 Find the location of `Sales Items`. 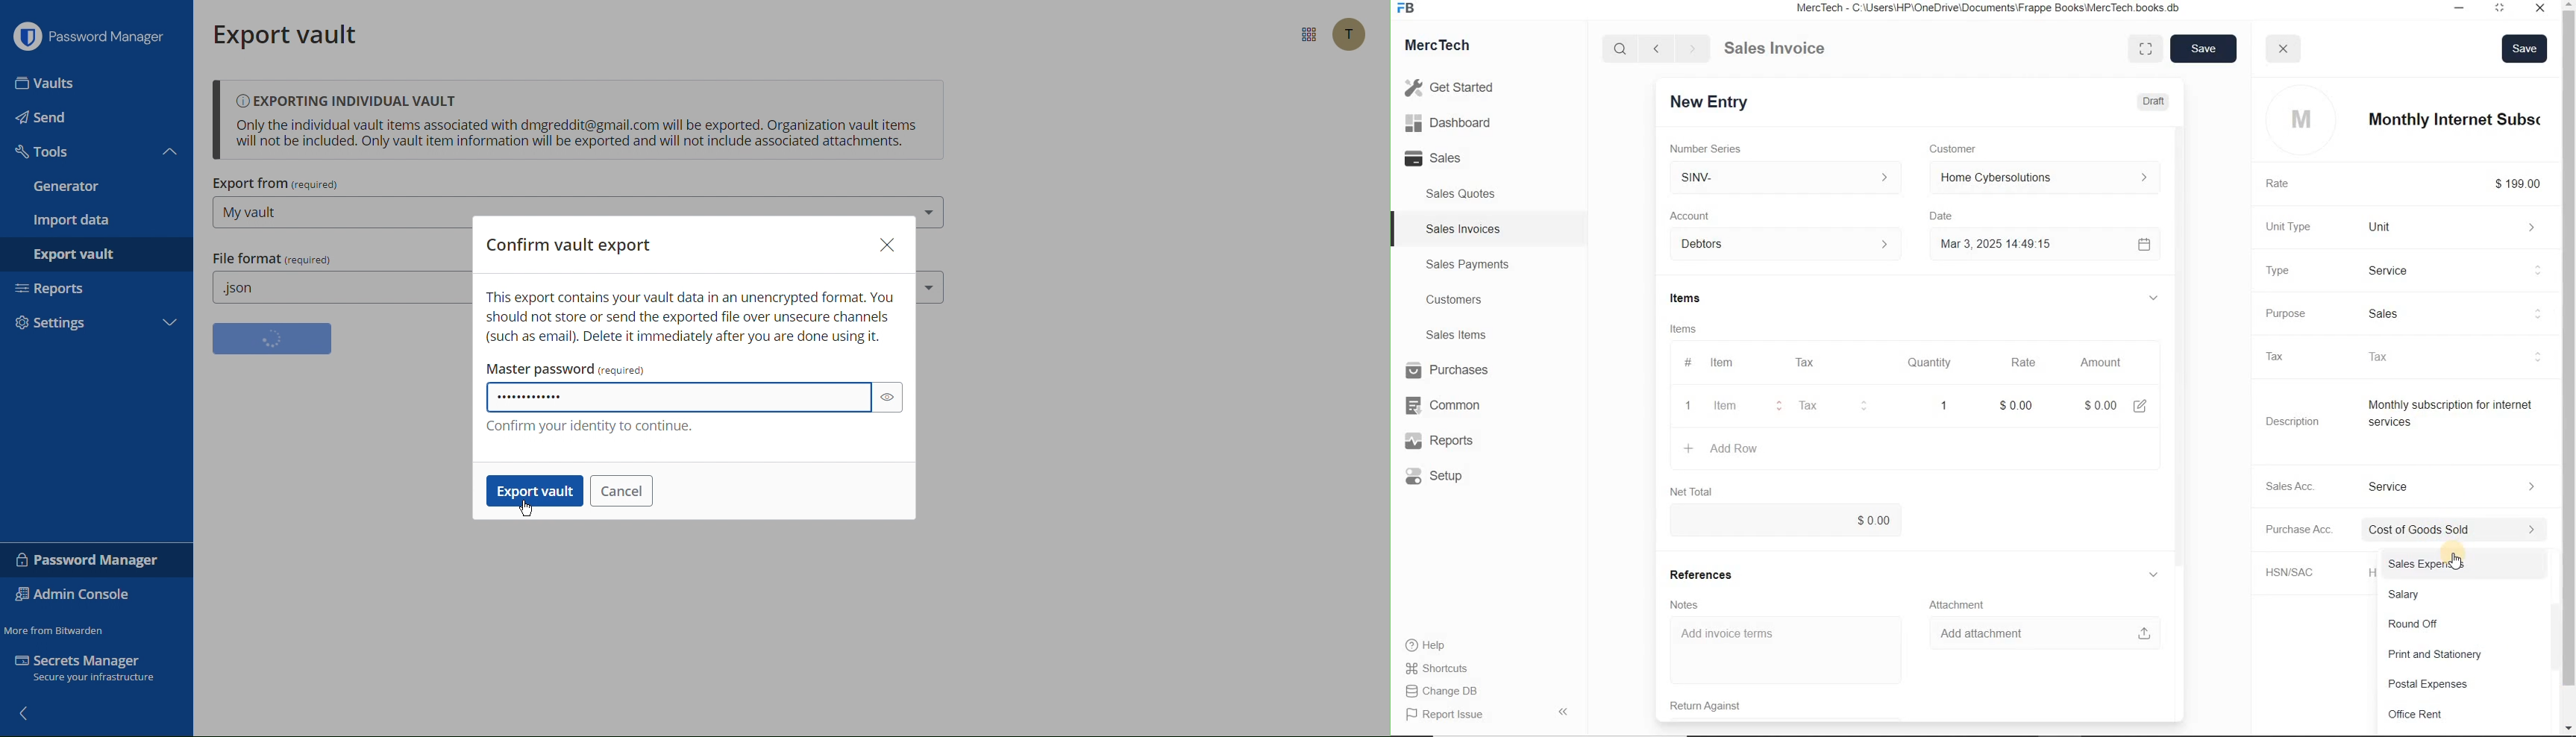

Sales Items is located at coordinates (1465, 335).